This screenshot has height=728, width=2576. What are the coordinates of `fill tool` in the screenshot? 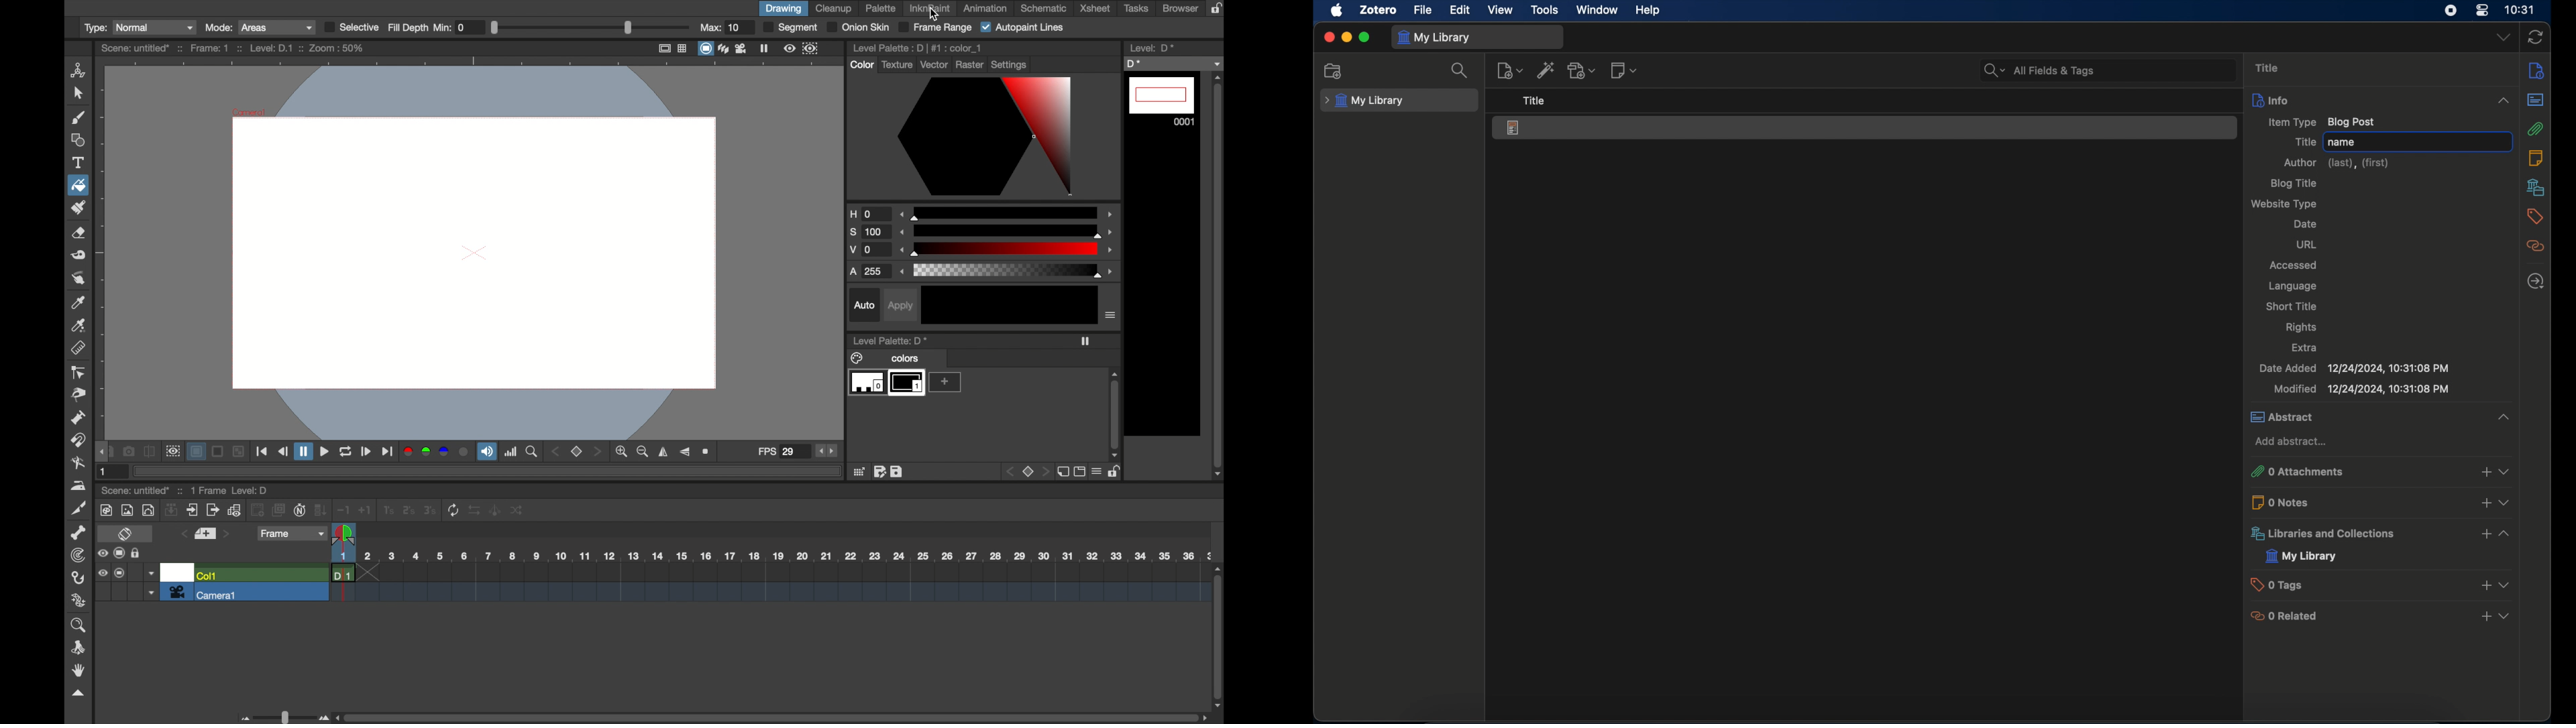 It's located at (77, 184).